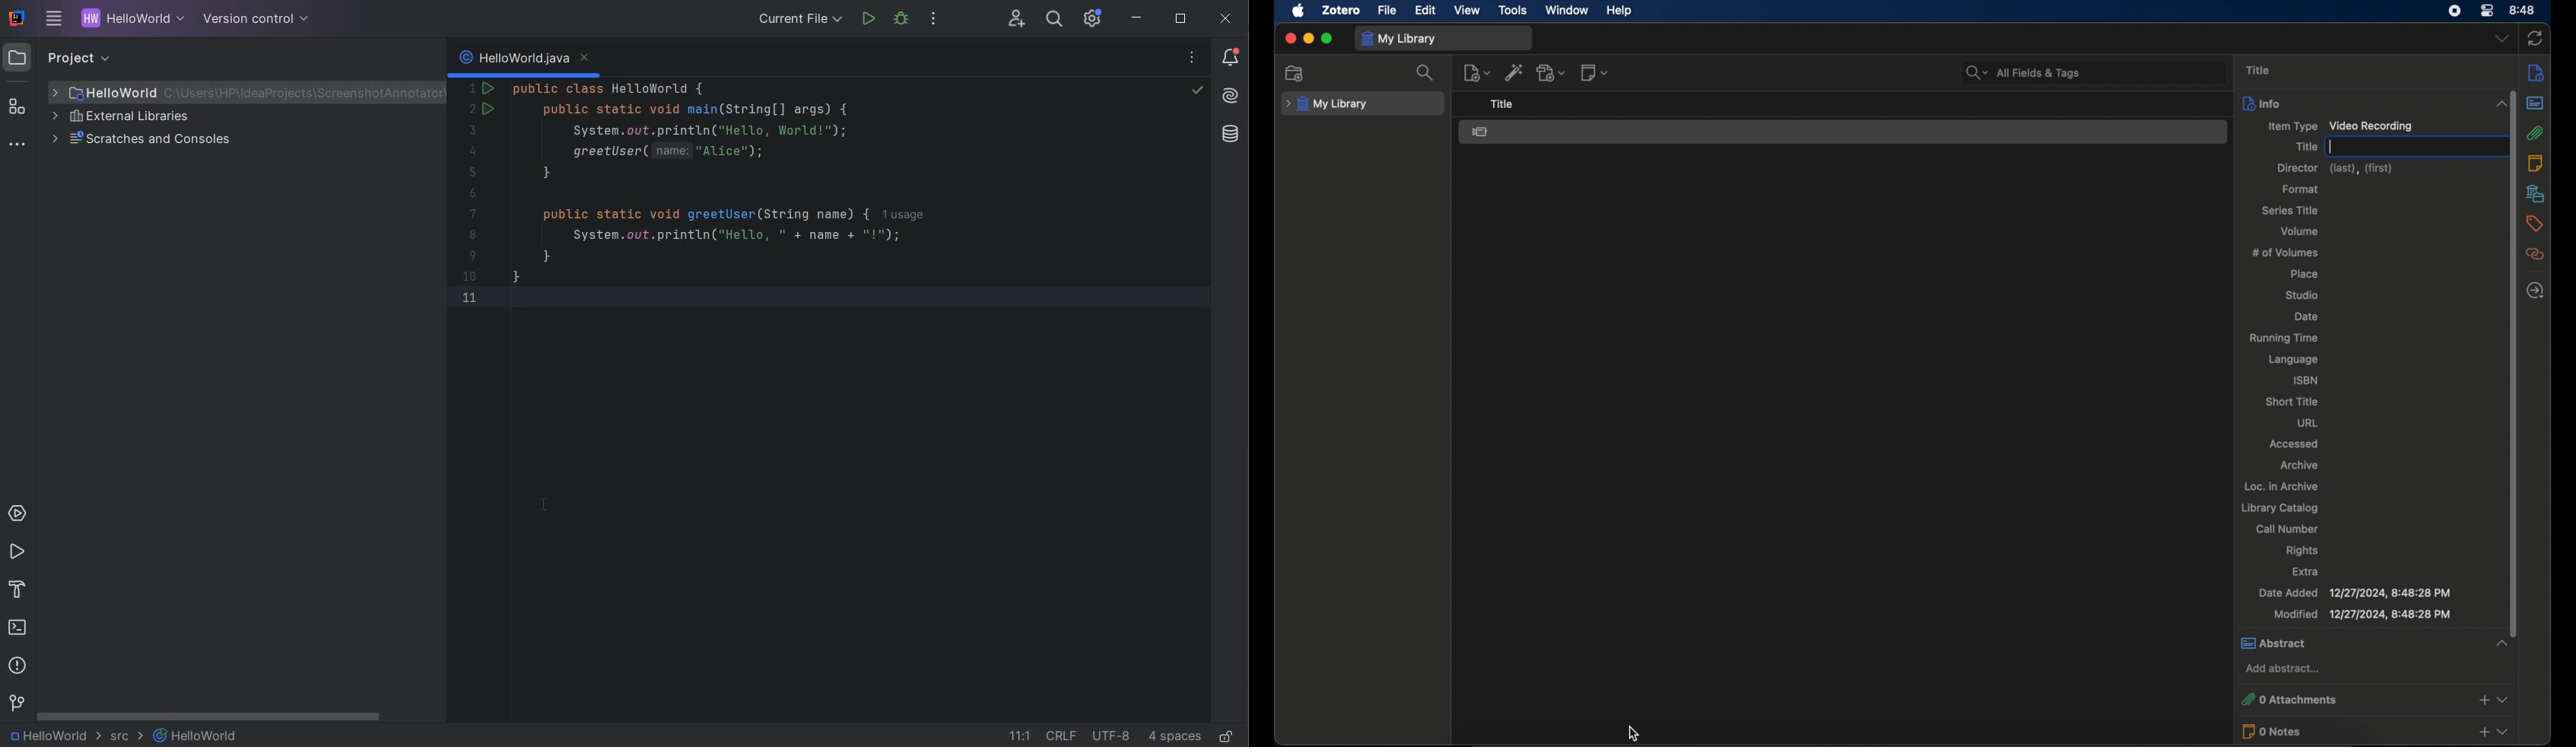  What do you see at coordinates (1595, 73) in the screenshot?
I see `new note` at bounding box center [1595, 73].